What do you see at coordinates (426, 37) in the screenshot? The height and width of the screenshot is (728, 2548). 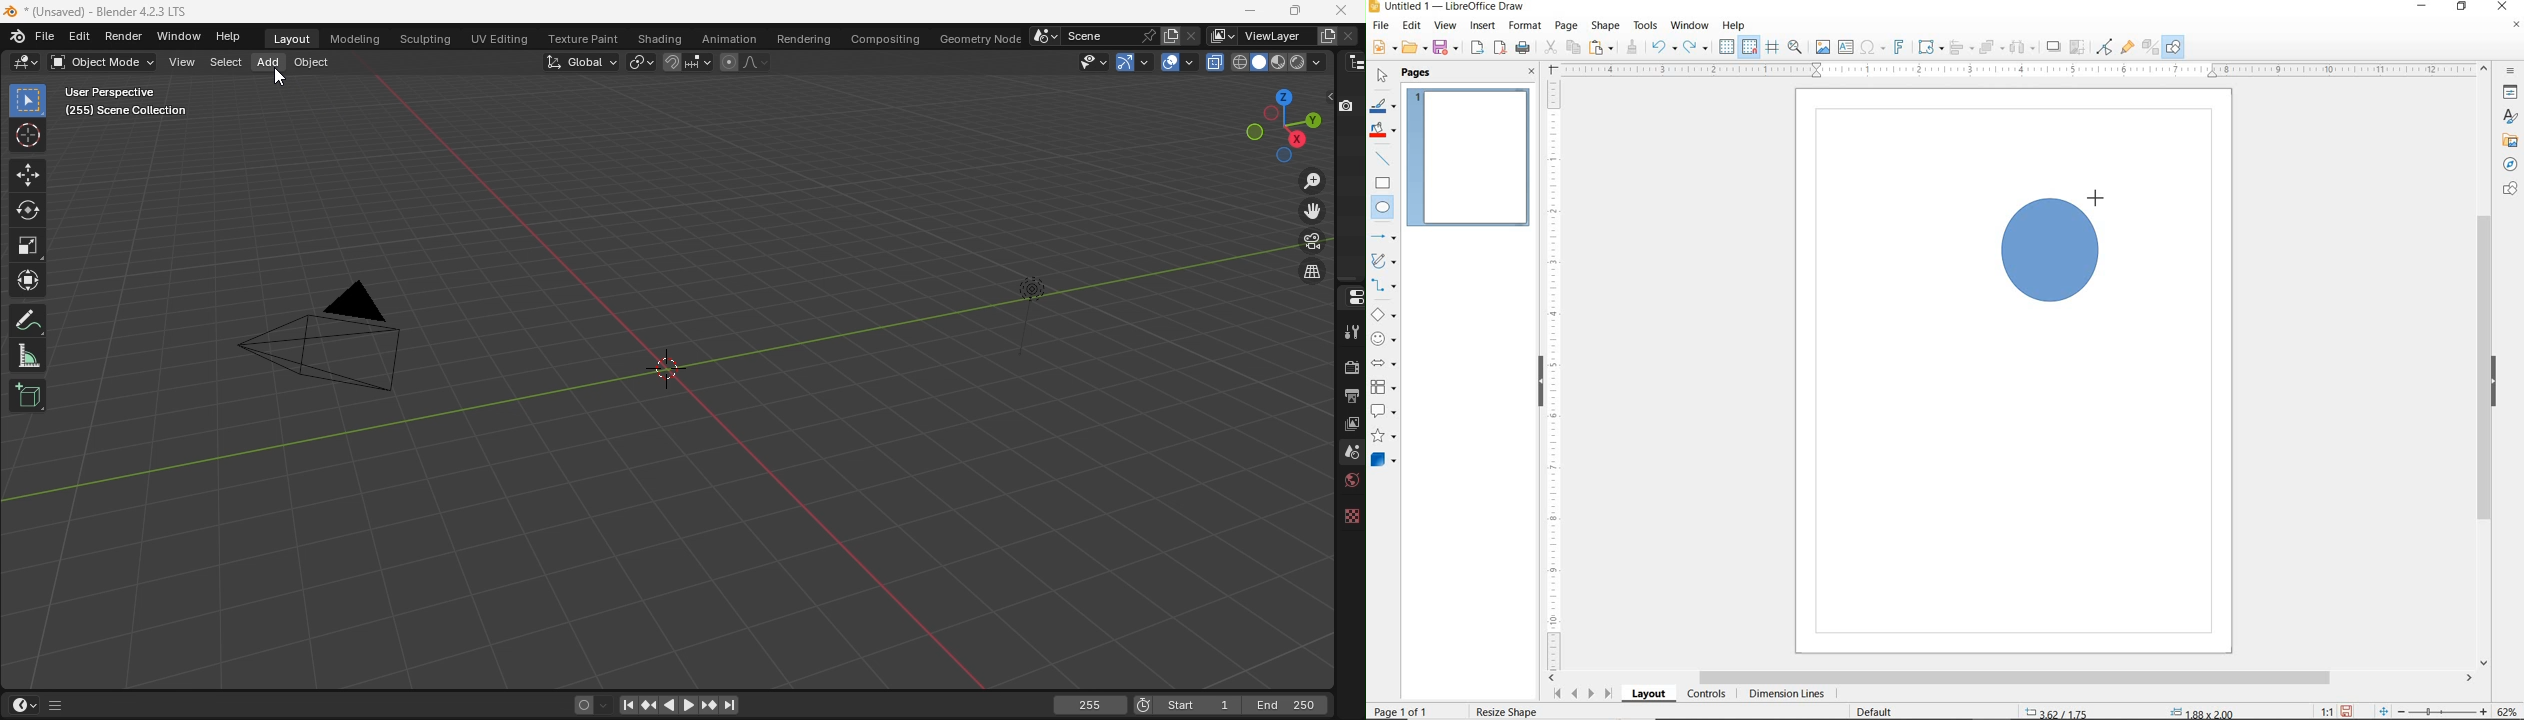 I see `Sculpting` at bounding box center [426, 37].